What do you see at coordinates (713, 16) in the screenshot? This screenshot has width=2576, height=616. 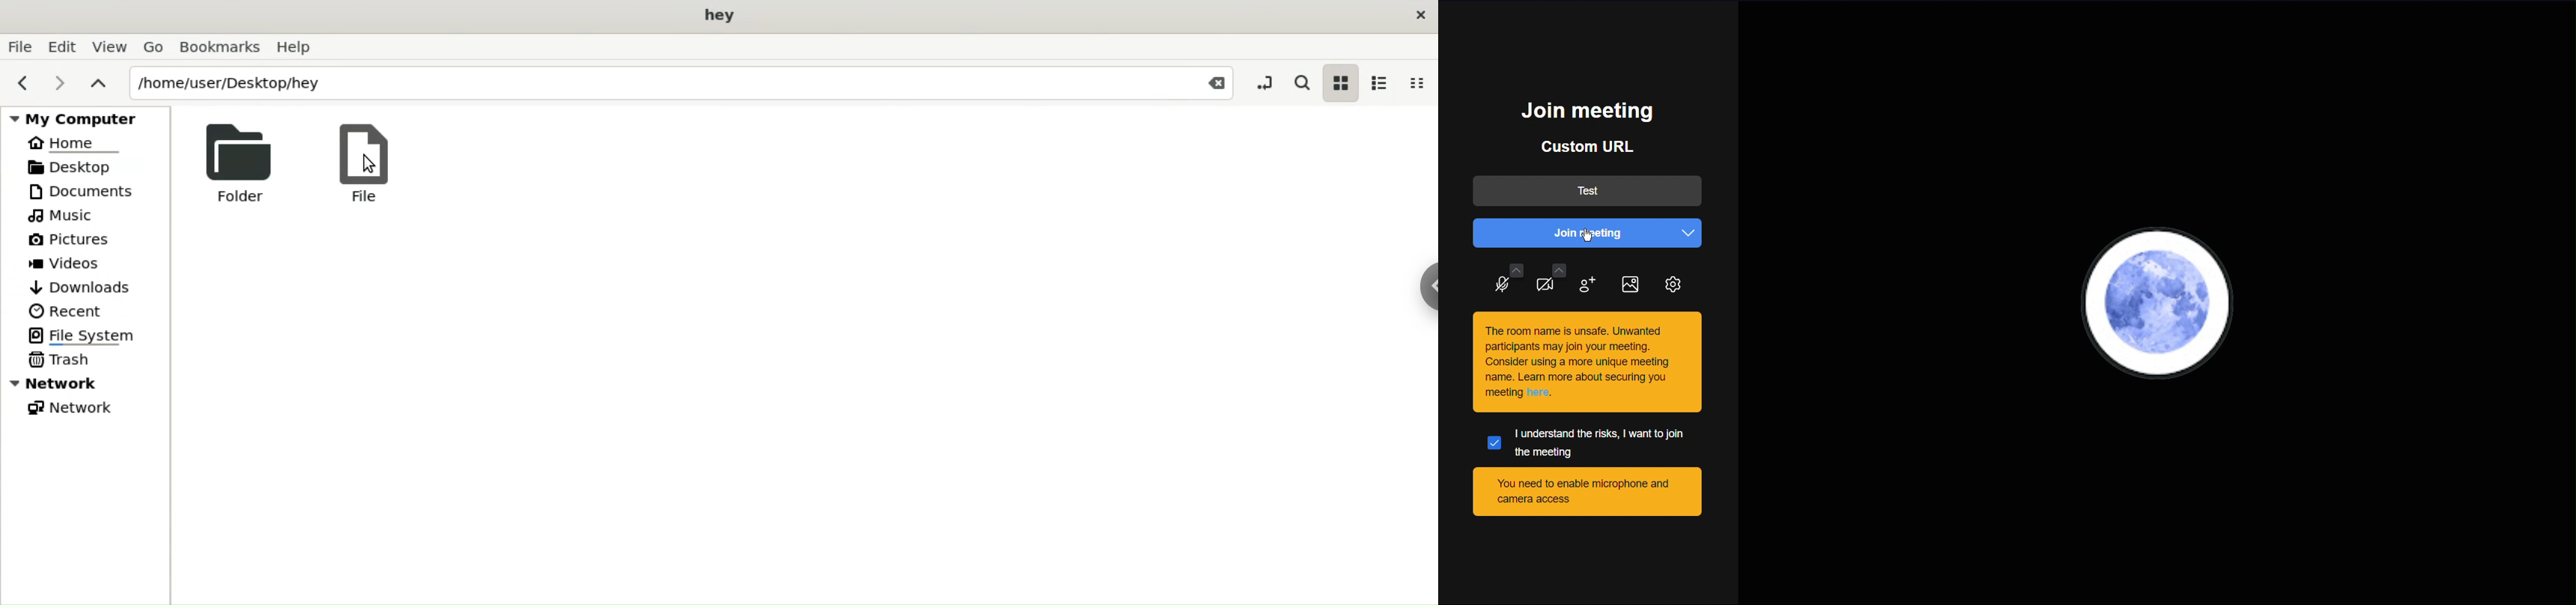 I see `hey` at bounding box center [713, 16].